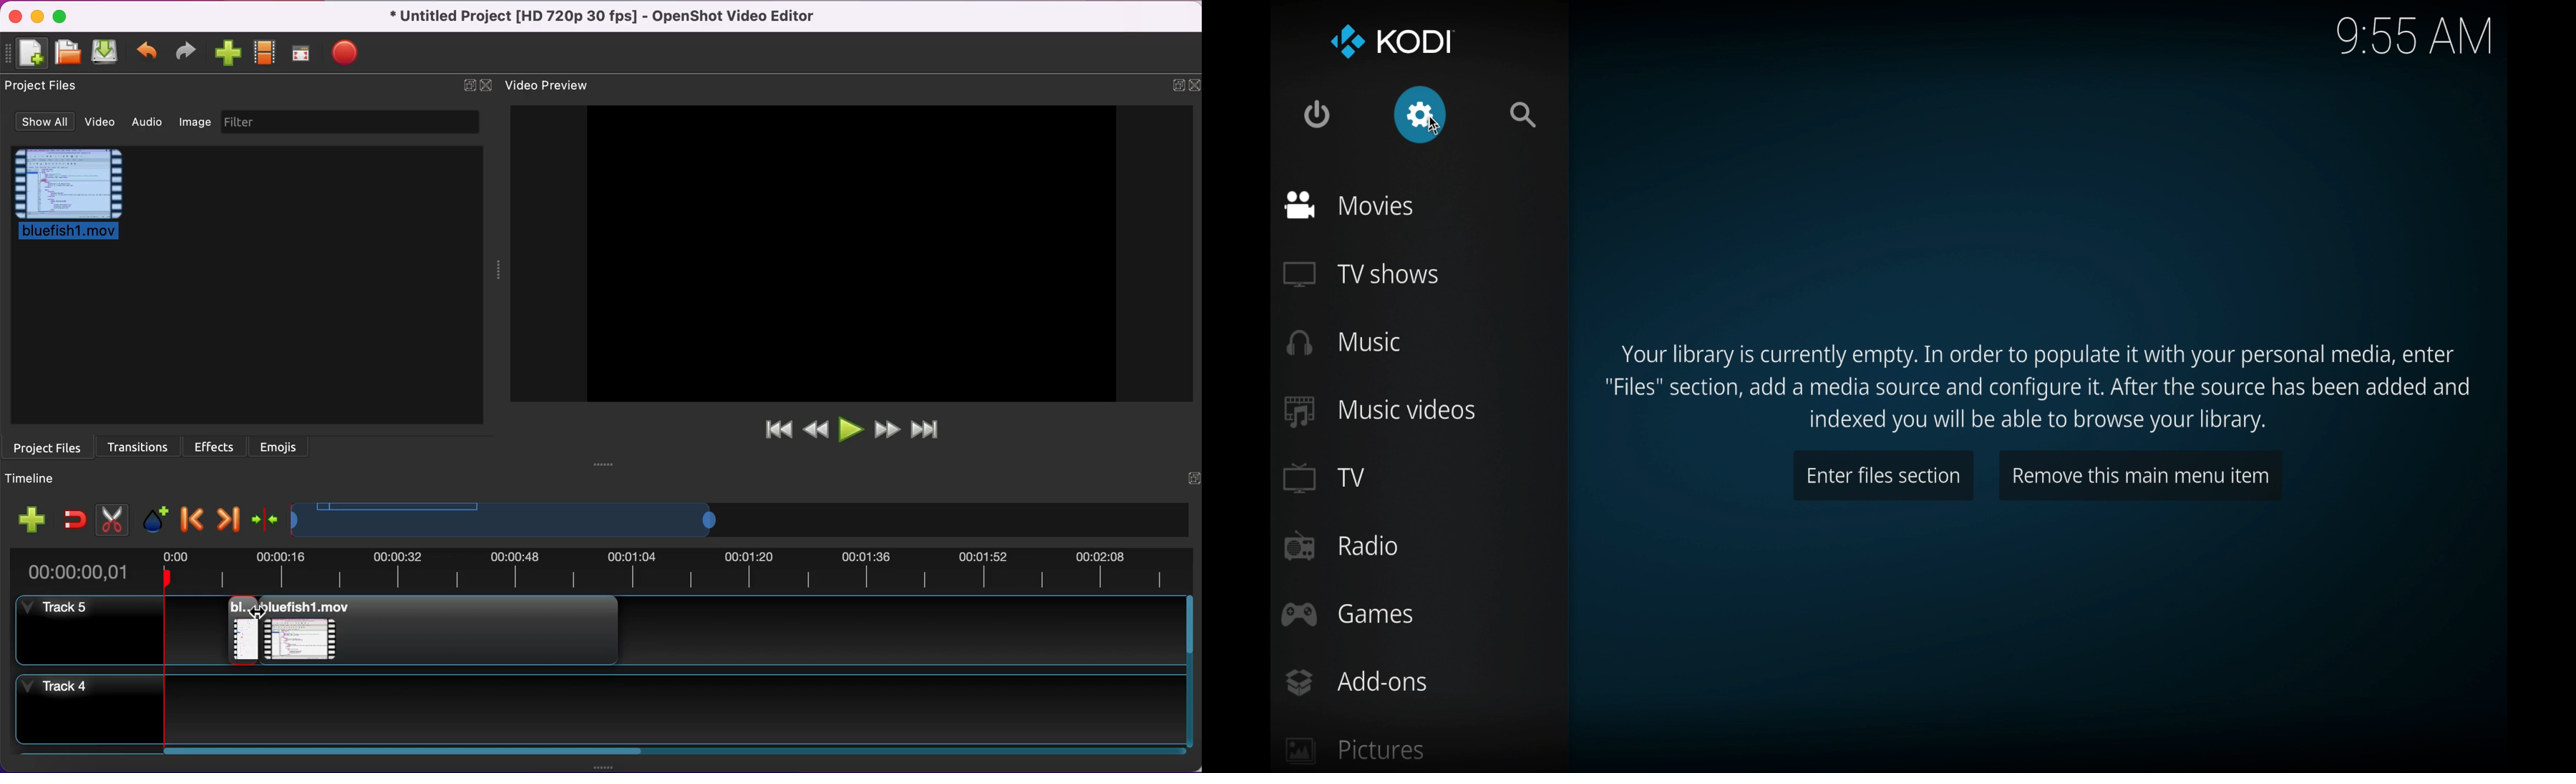 This screenshot has height=784, width=2576. What do you see at coordinates (1381, 412) in the screenshot?
I see `music videos` at bounding box center [1381, 412].